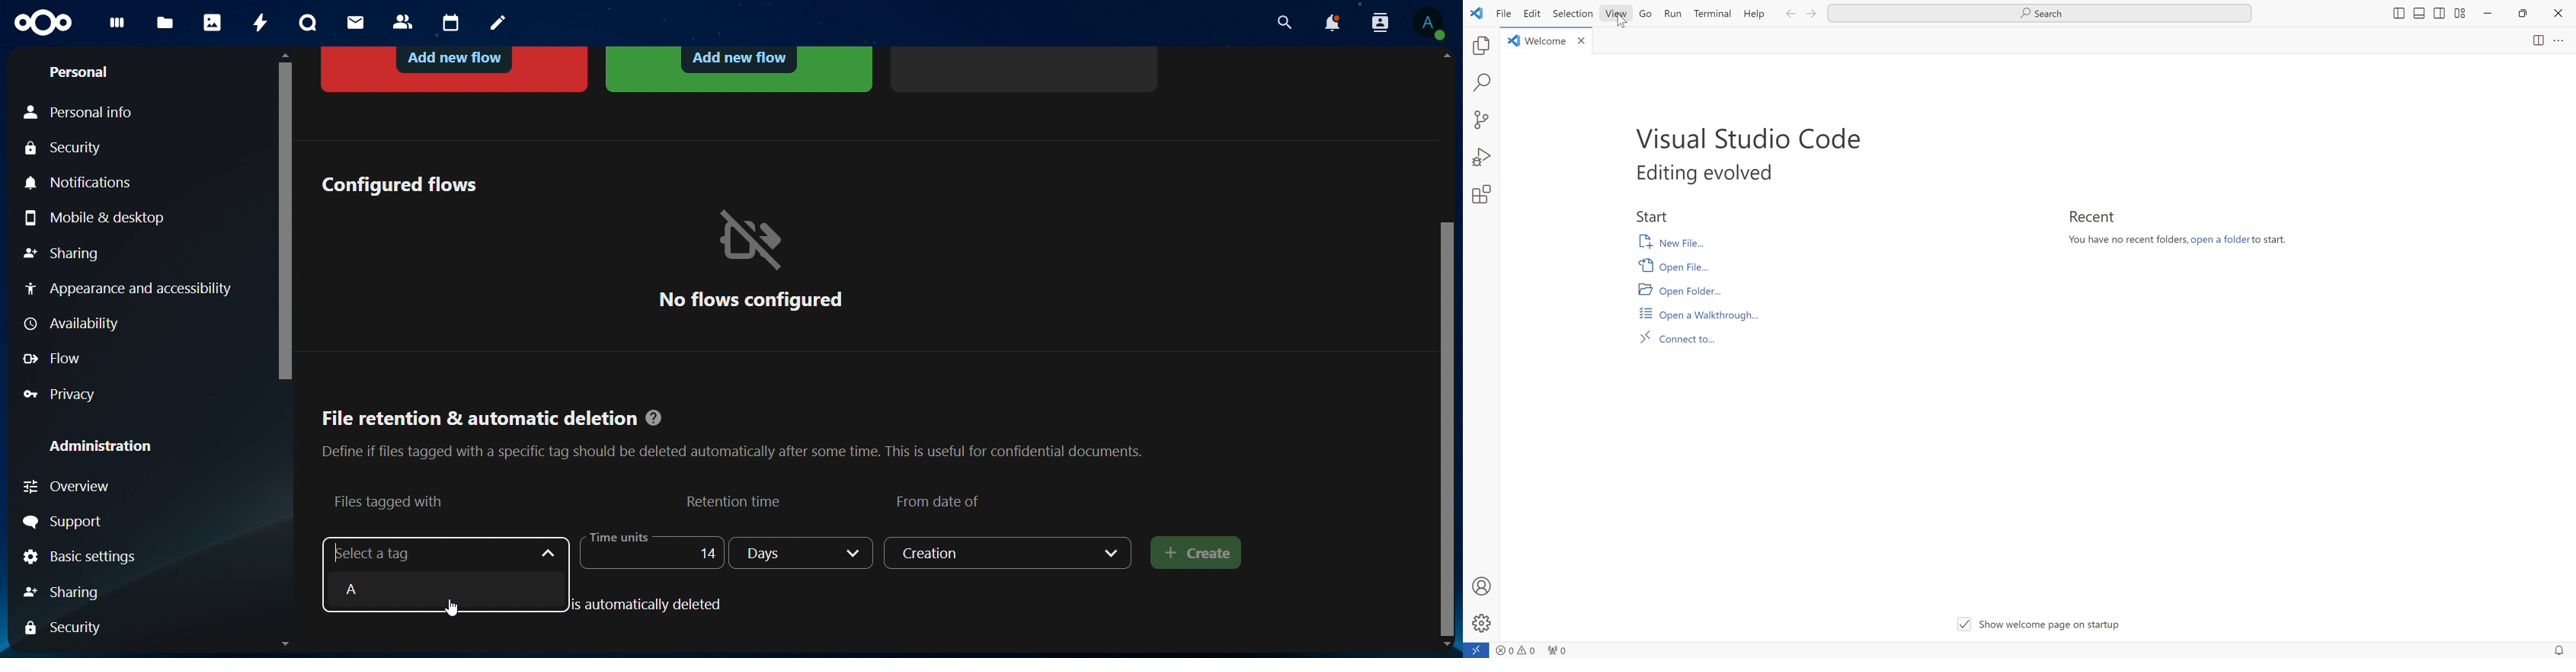 Image resolution: width=2576 pixels, height=672 pixels. What do you see at coordinates (1504, 15) in the screenshot?
I see `File` at bounding box center [1504, 15].